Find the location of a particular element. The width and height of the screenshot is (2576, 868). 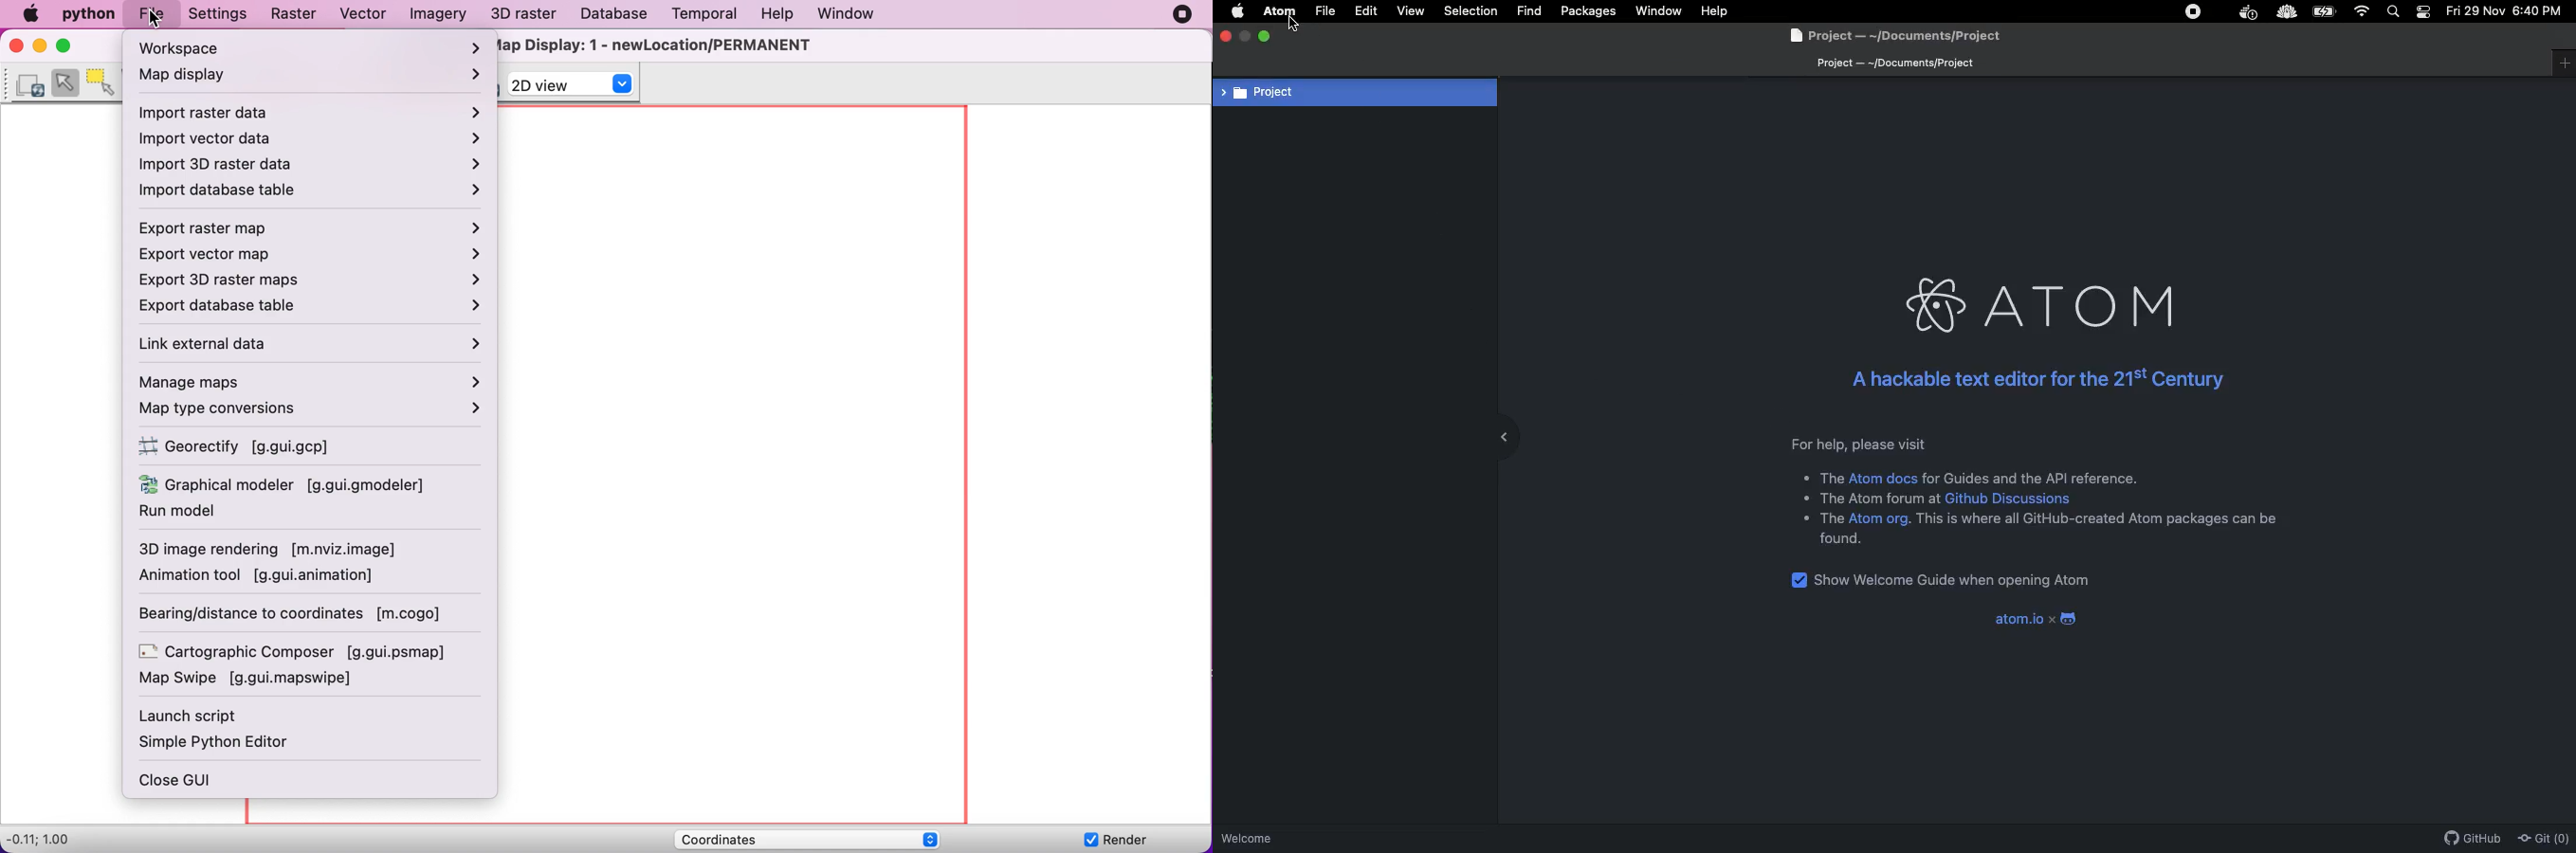

Notification is located at coordinates (2423, 11).